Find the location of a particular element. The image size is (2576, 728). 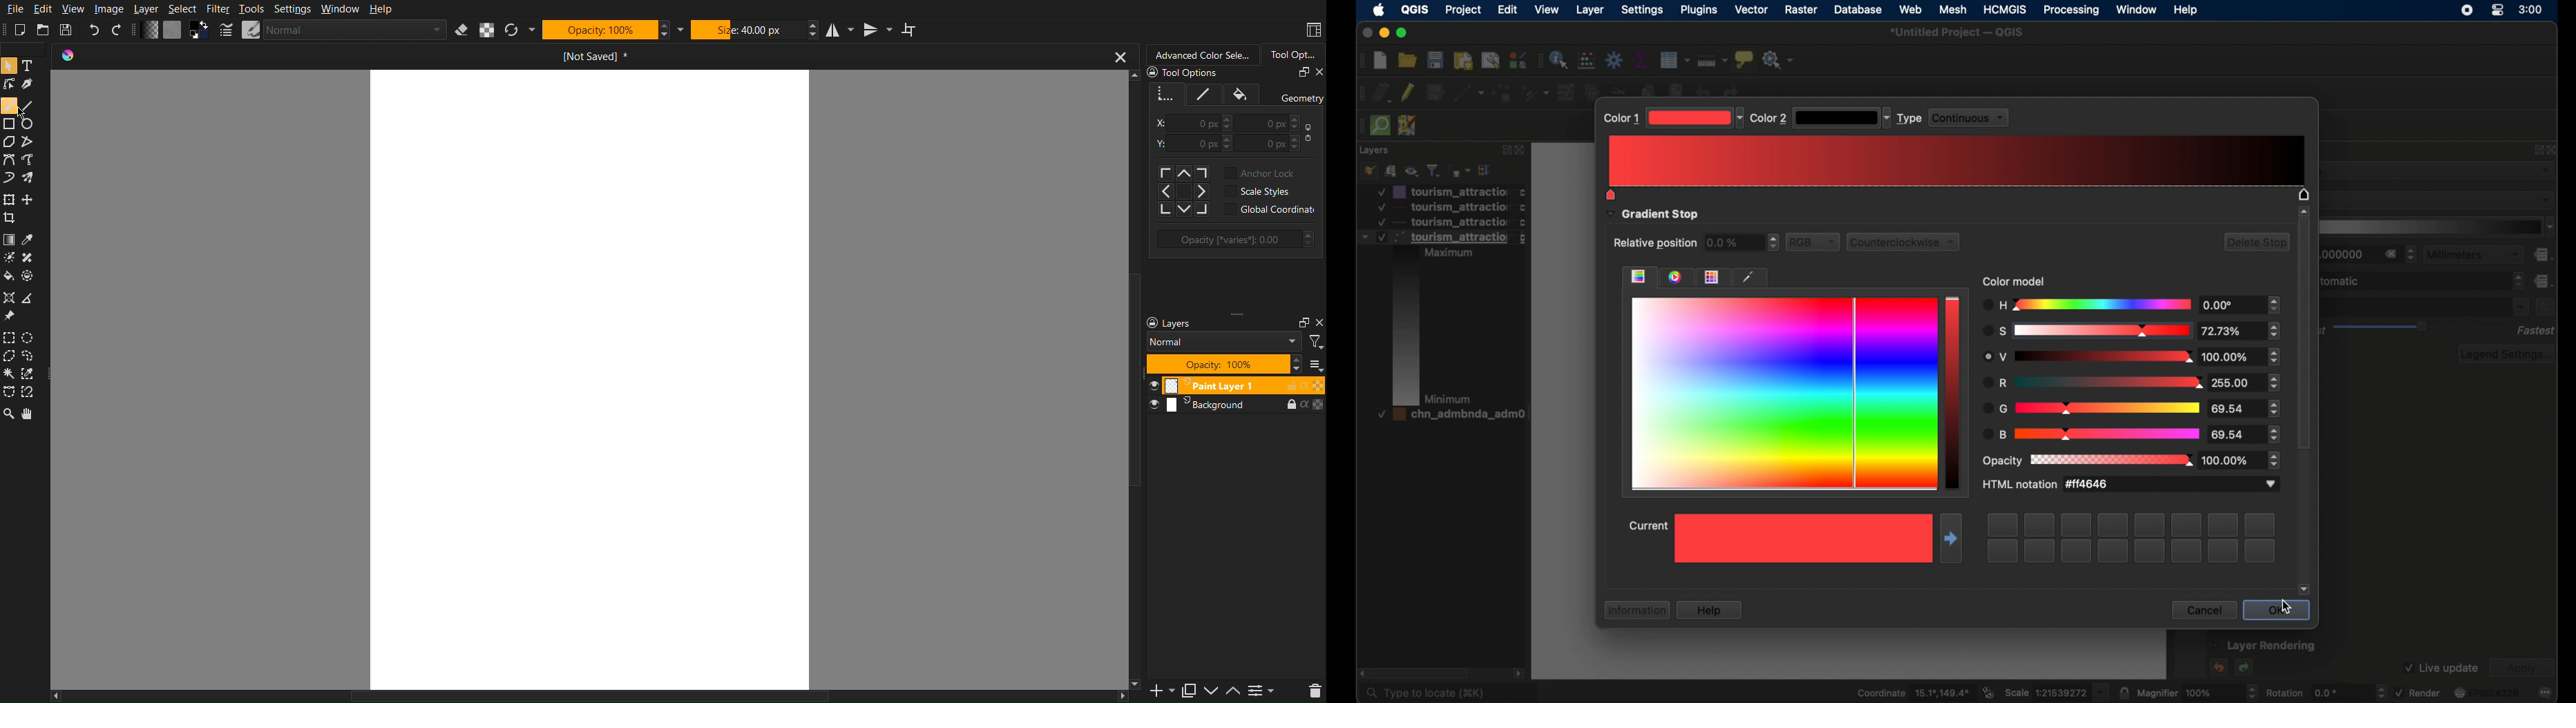

Up is located at coordinates (1234, 691).